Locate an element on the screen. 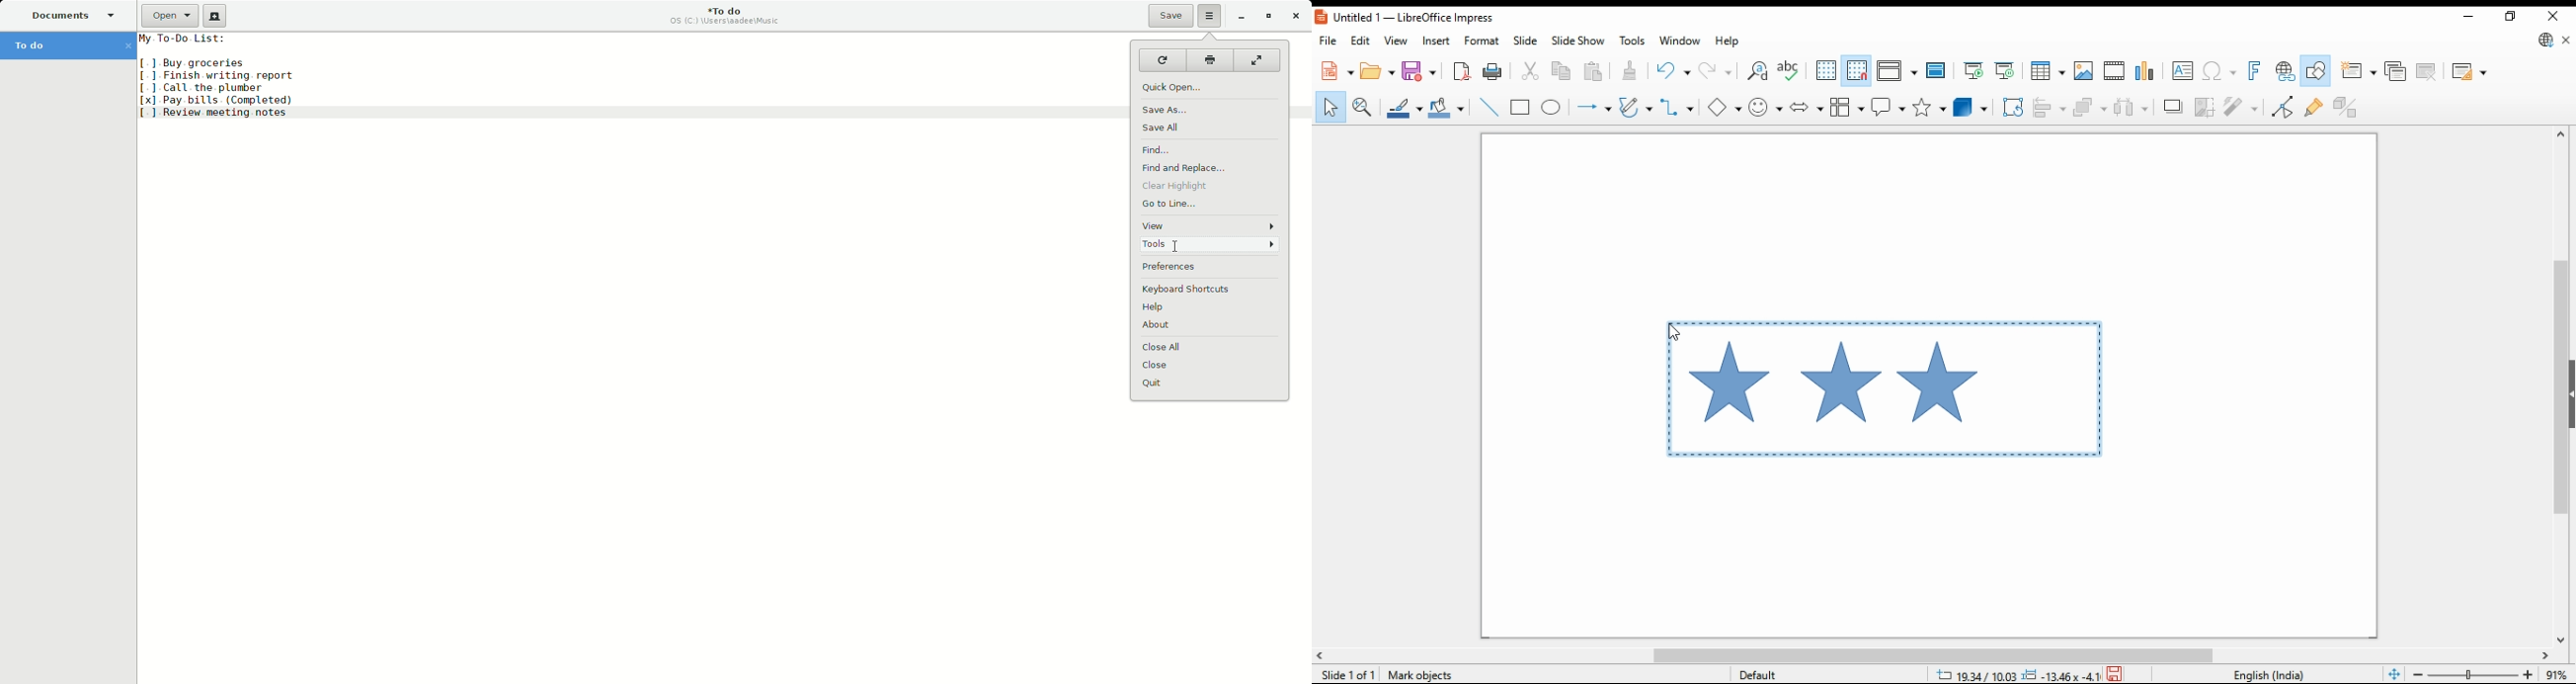 The width and height of the screenshot is (2576, 700). rectangle is located at coordinates (1520, 107).